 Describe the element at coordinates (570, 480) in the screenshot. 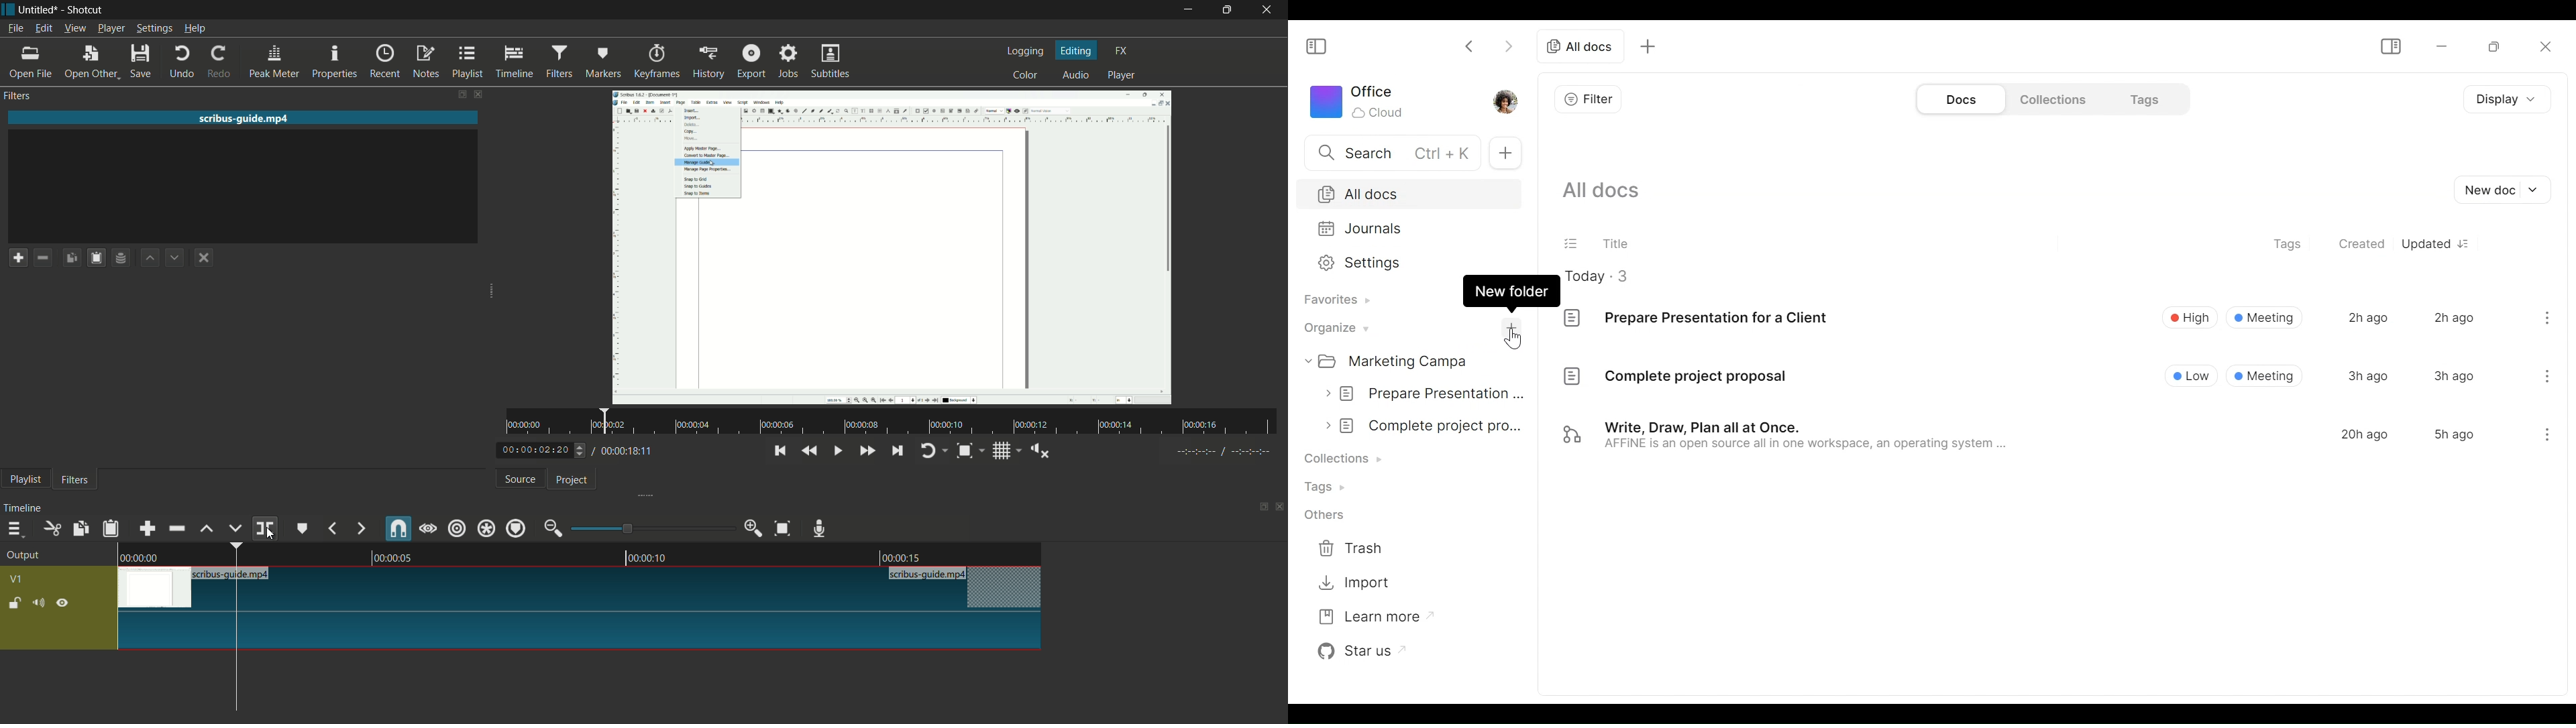

I see `project` at that location.